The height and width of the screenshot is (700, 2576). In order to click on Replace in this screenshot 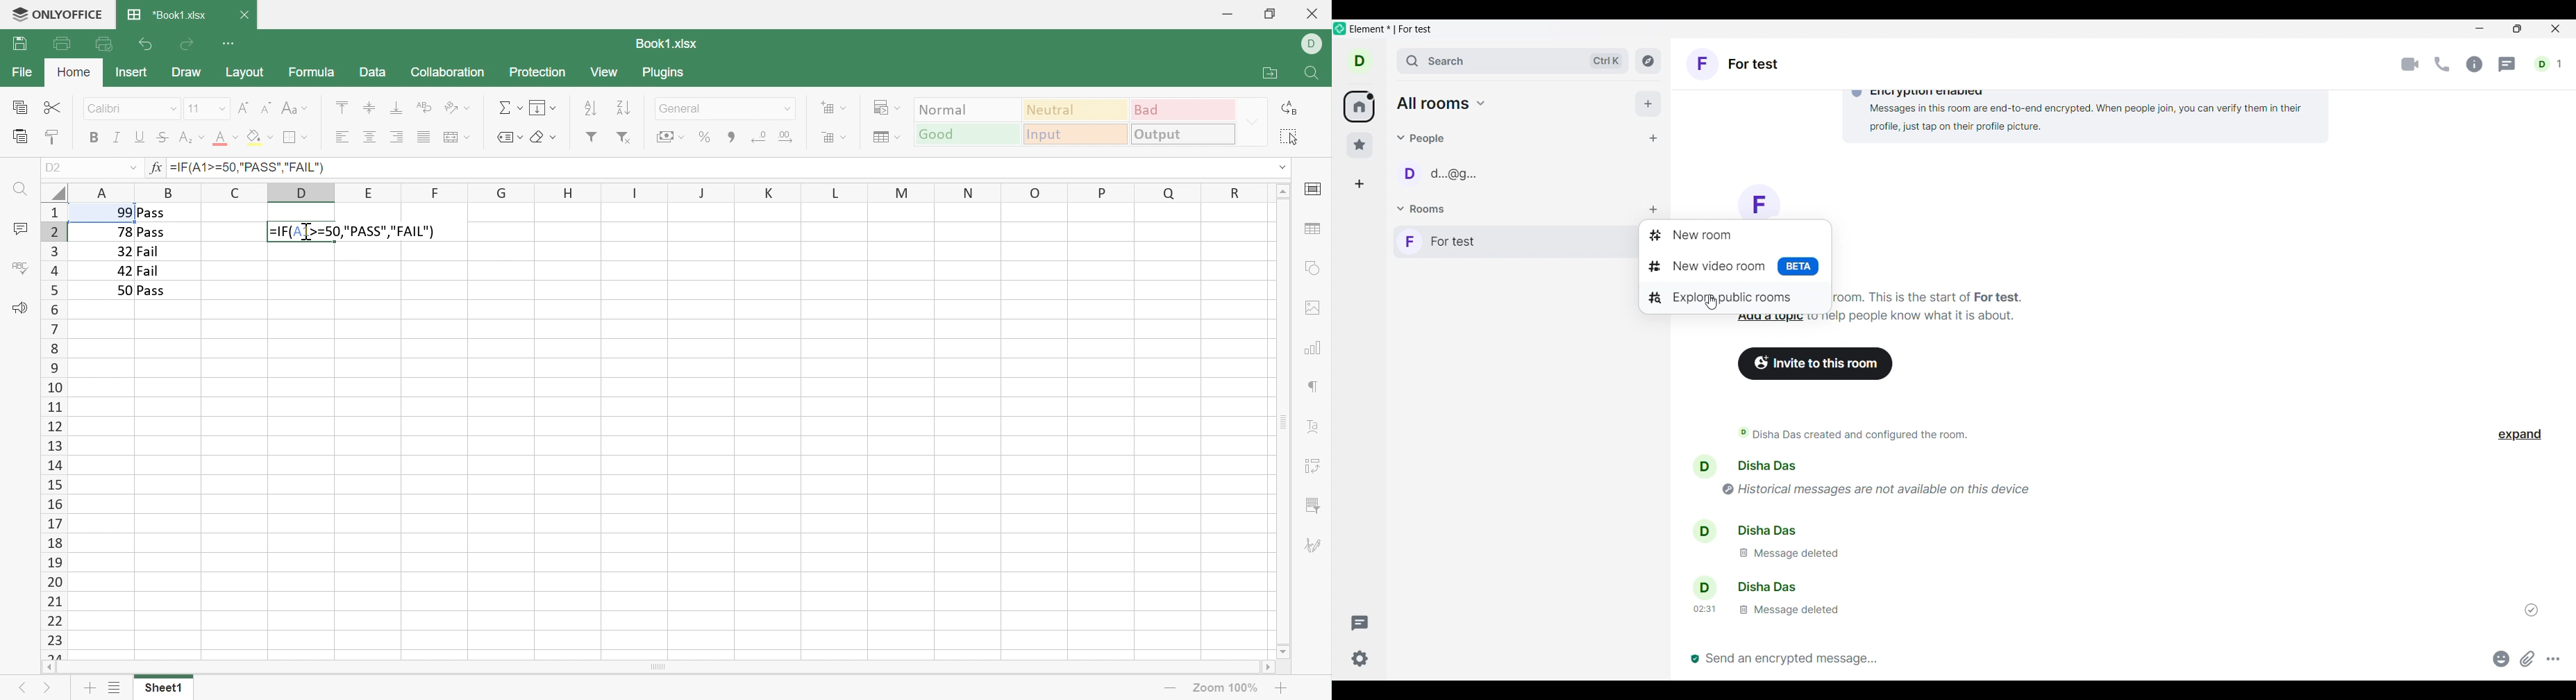, I will do `click(1291, 108)`.